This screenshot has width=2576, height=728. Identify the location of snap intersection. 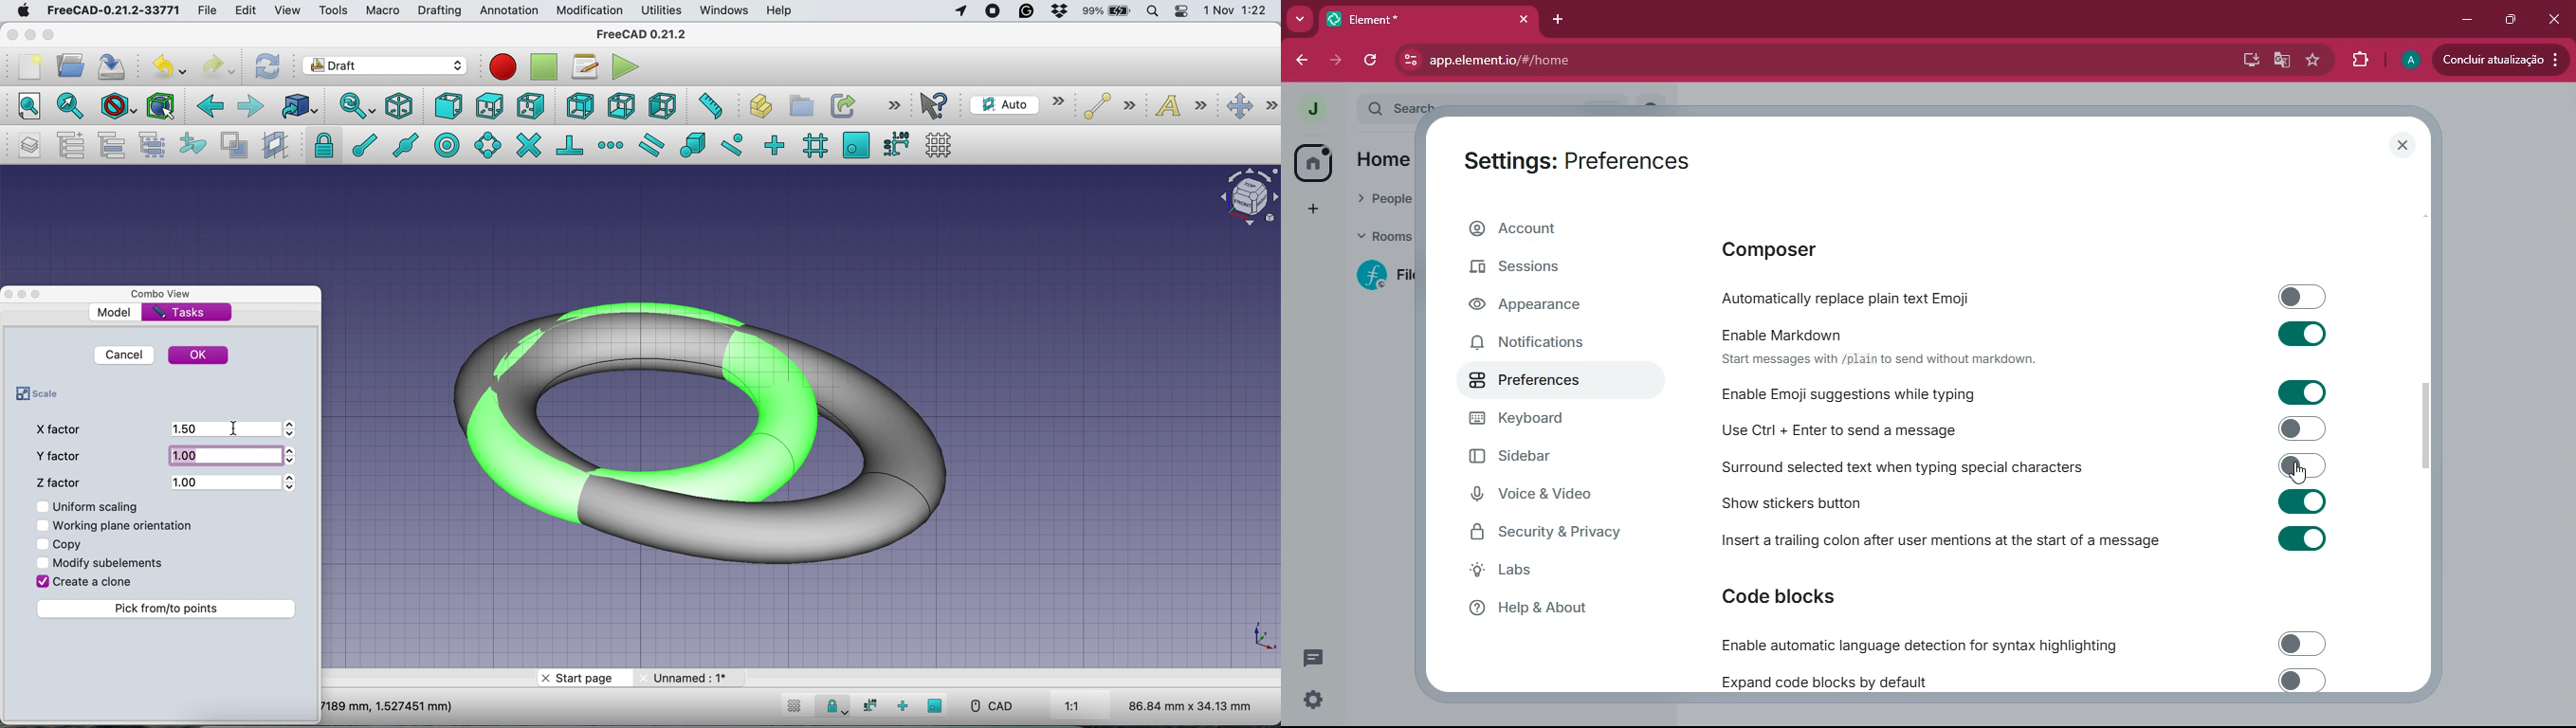
(528, 145).